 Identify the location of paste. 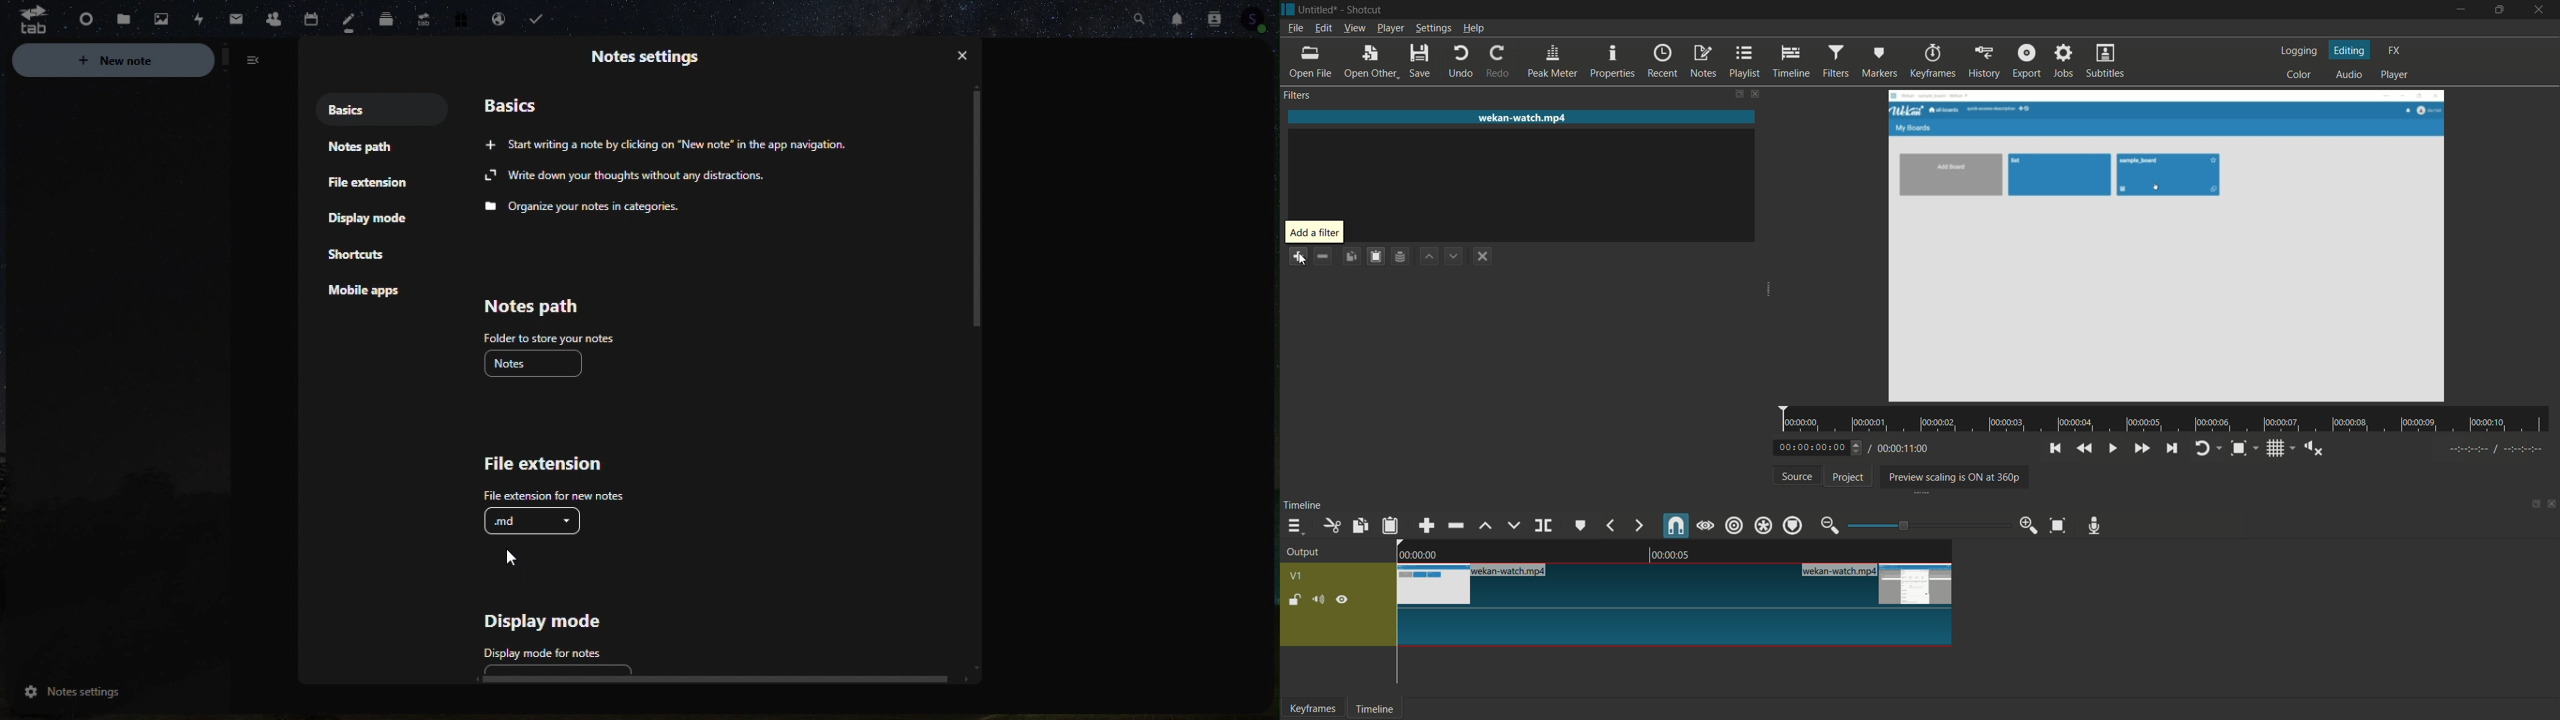
(1391, 527).